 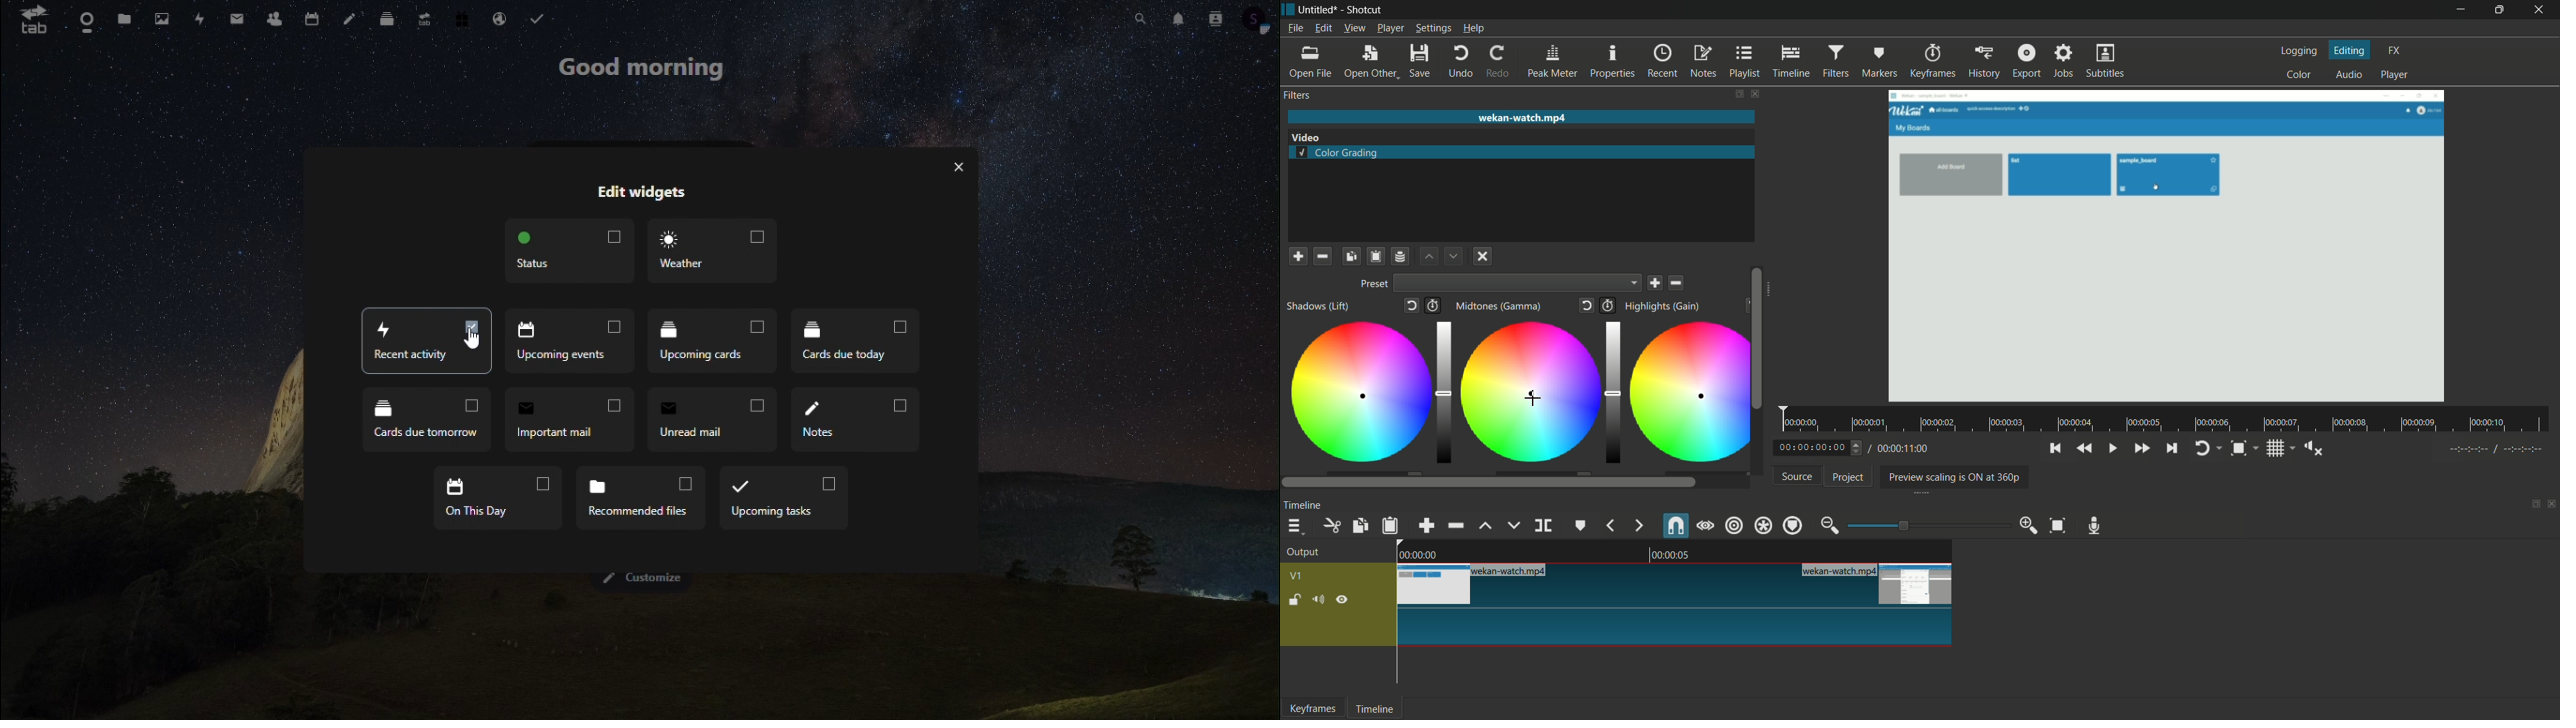 What do you see at coordinates (2027, 62) in the screenshot?
I see `export` at bounding box center [2027, 62].